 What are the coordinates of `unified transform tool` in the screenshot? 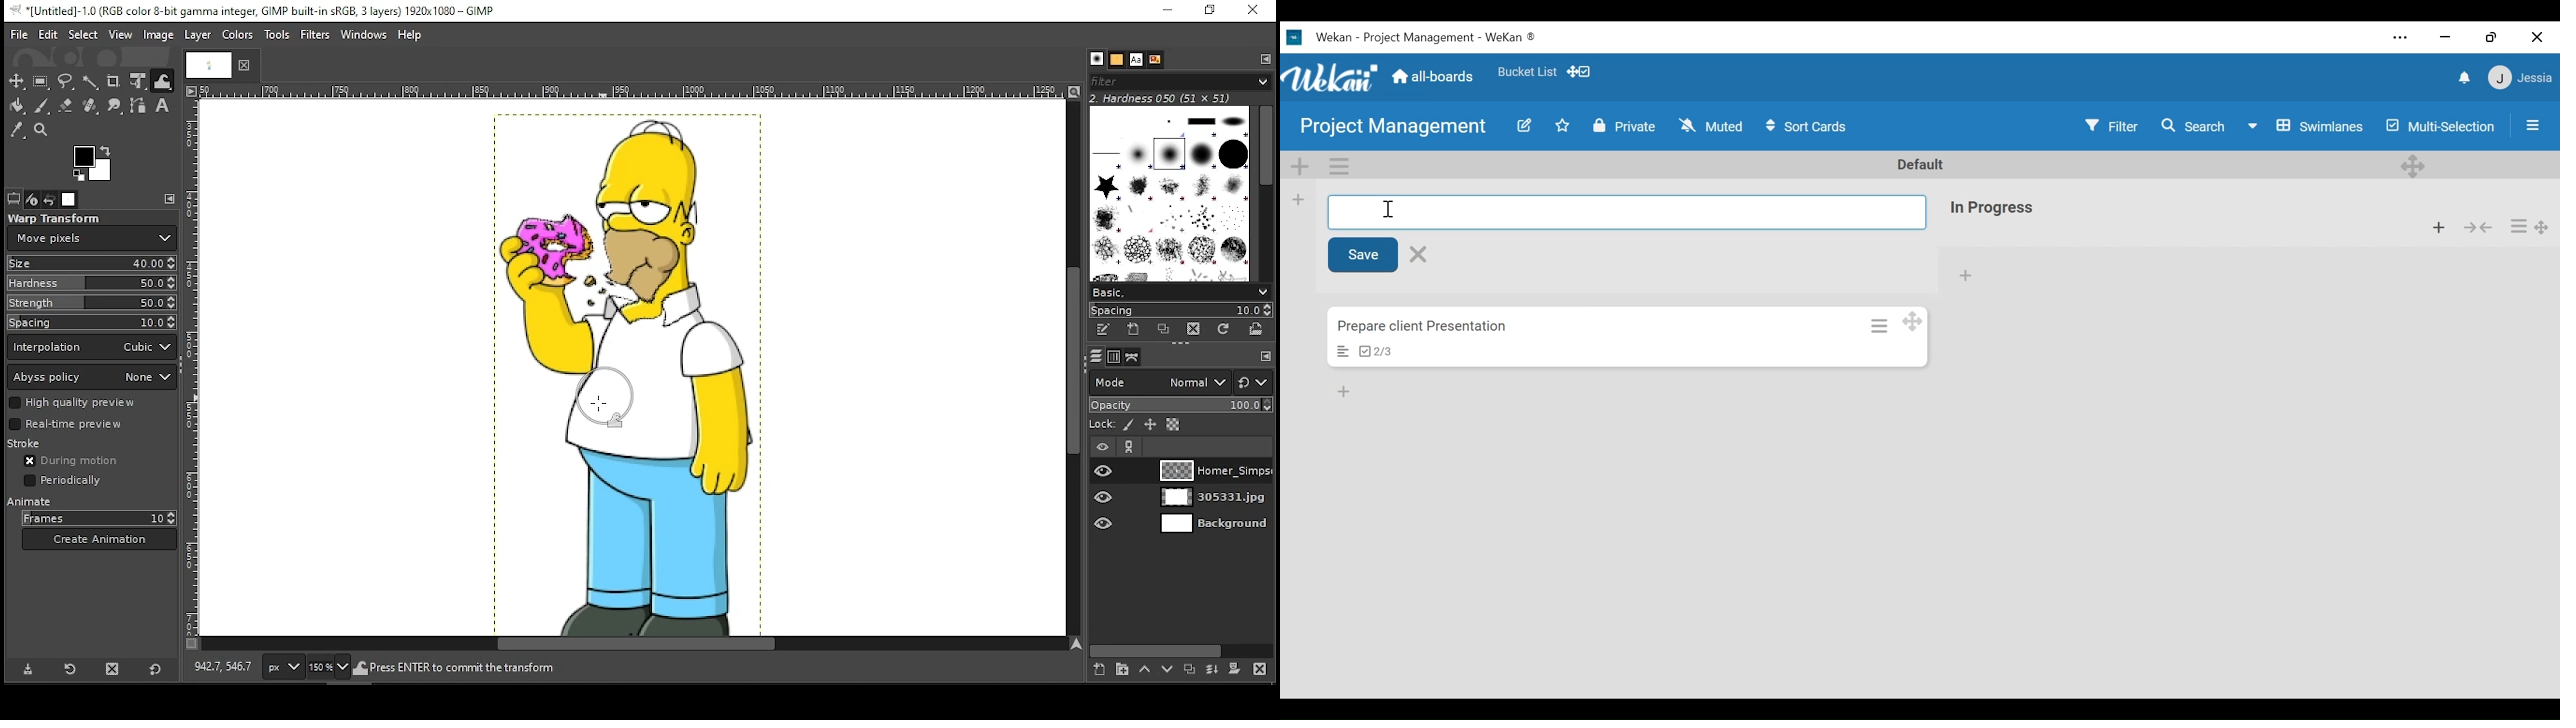 It's located at (140, 82).